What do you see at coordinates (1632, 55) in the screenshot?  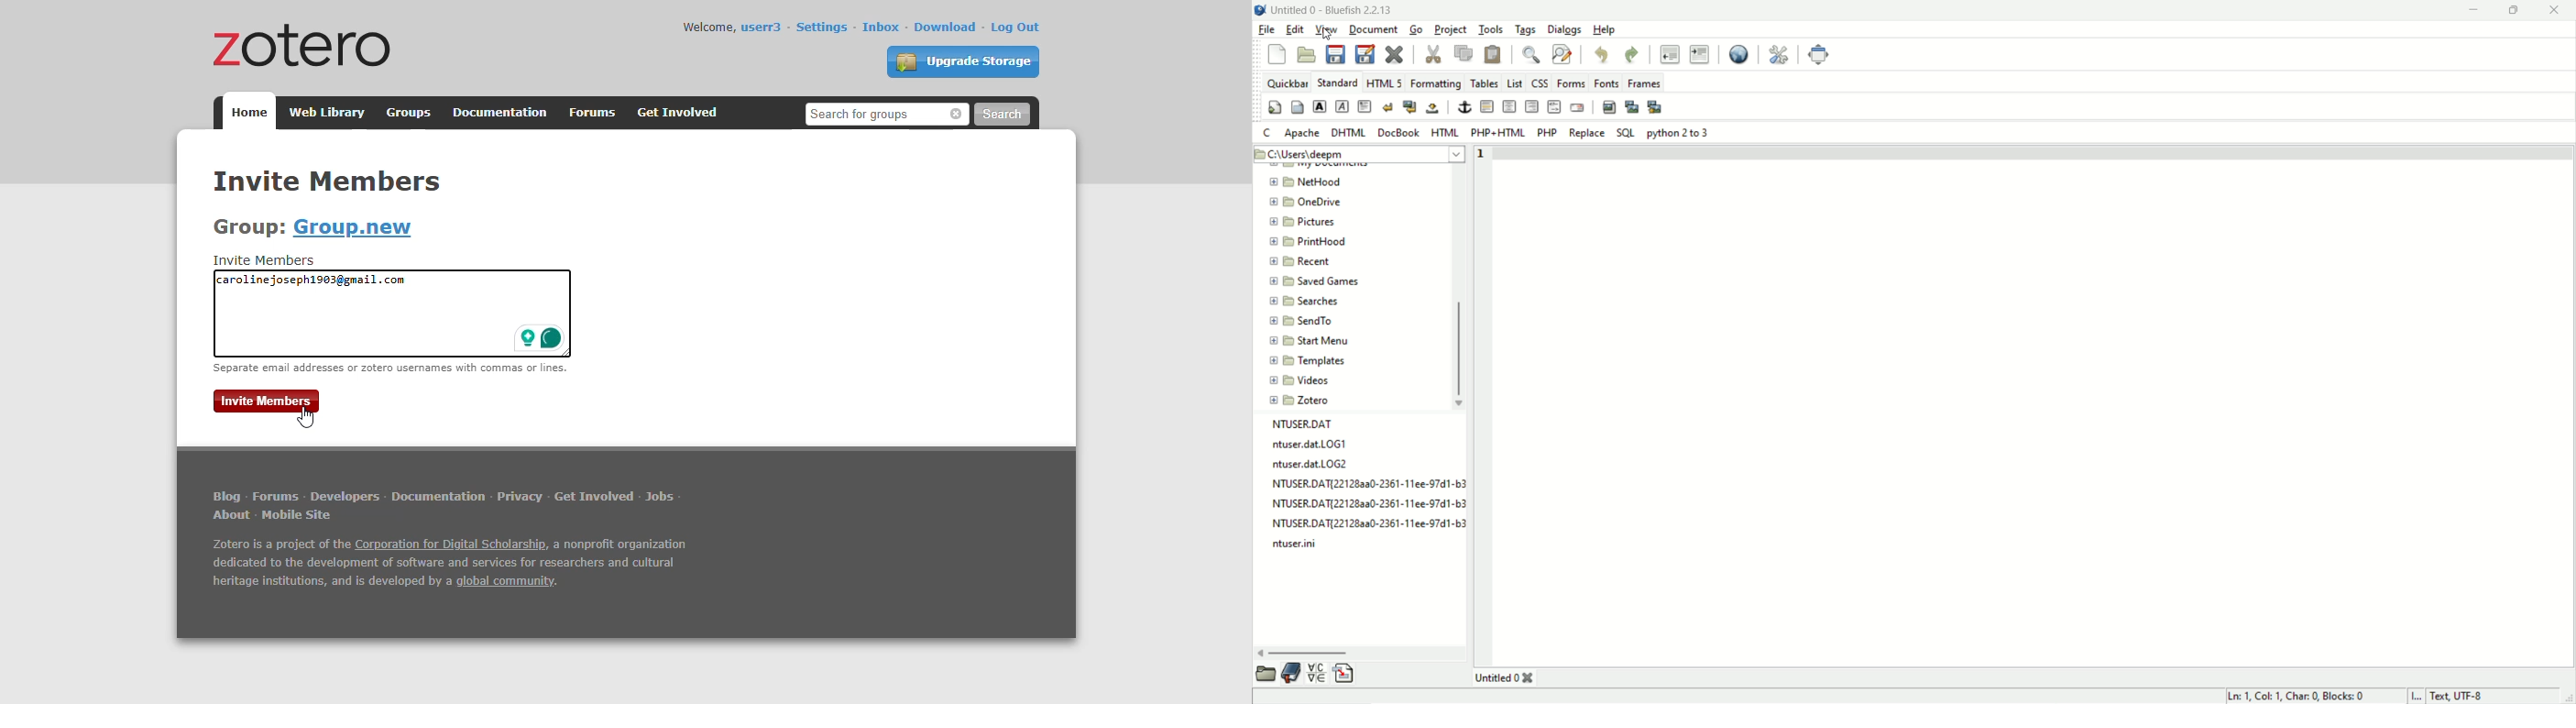 I see `redo` at bounding box center [1632, 55].